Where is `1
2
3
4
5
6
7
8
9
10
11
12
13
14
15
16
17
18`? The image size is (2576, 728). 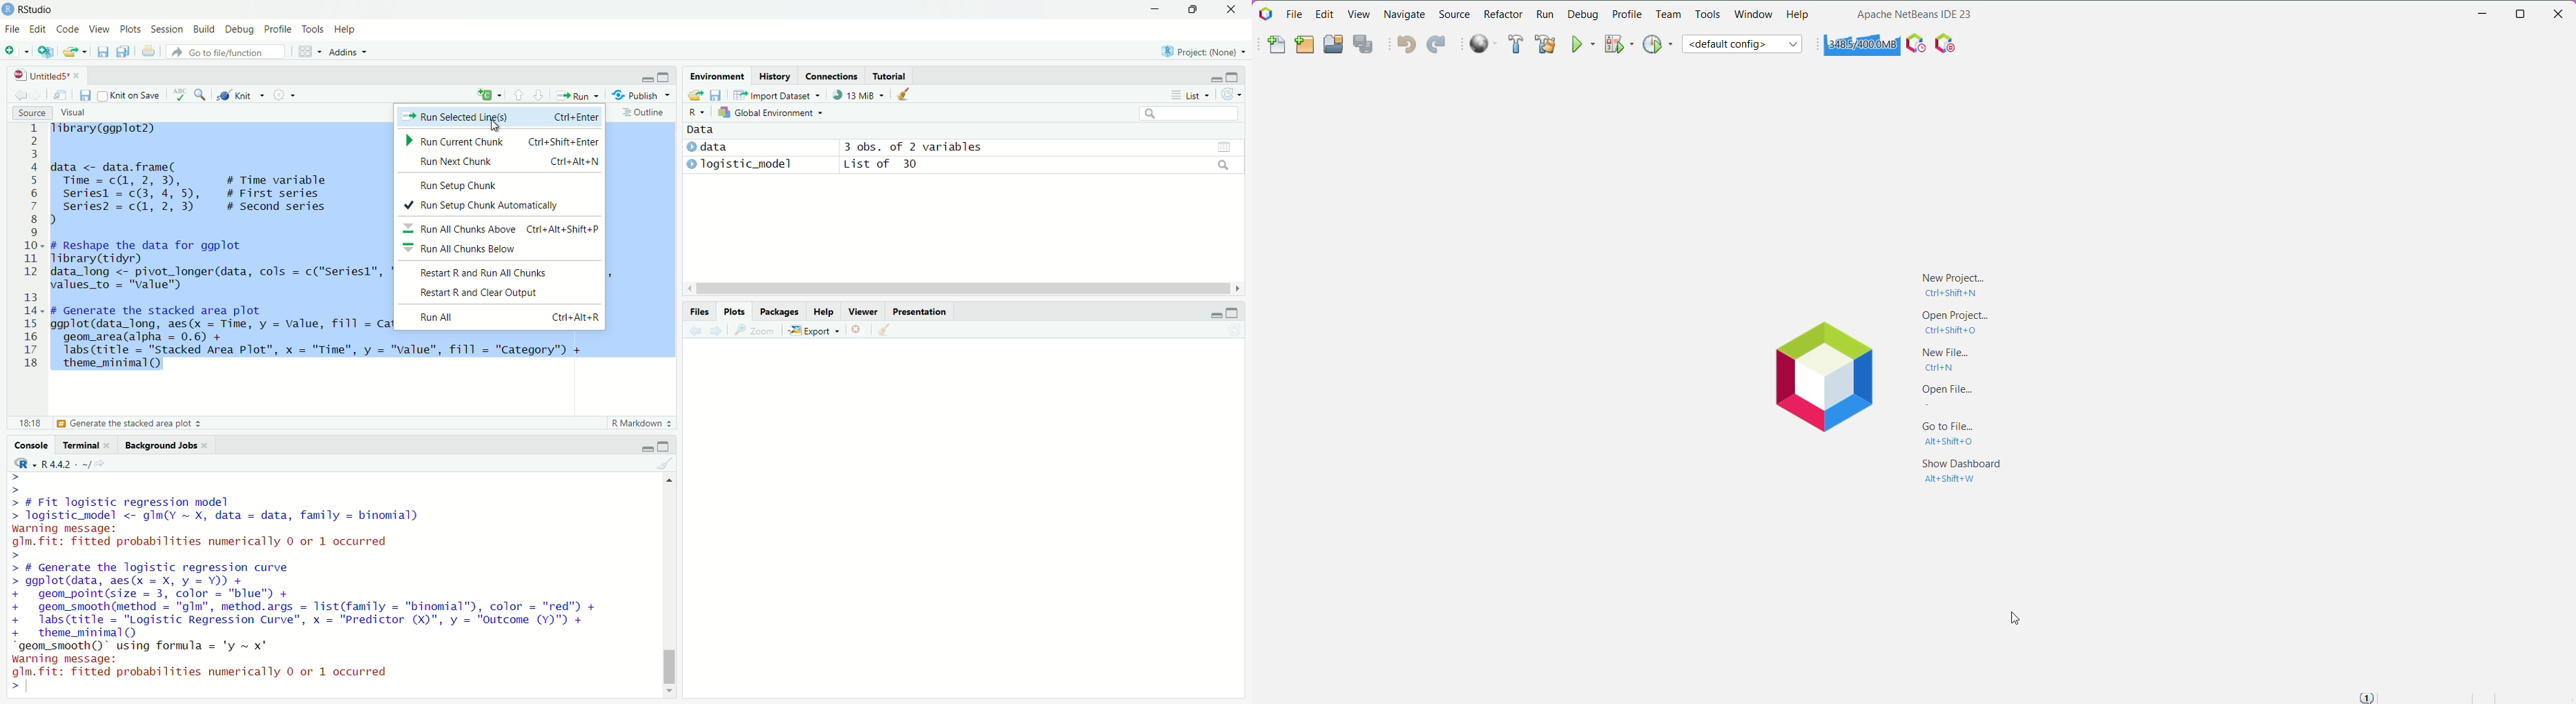
1
2
3
4
5
6
7
8
9
10
11
12
13
14
15
16
17
18 is located at coordinates (27, 250).